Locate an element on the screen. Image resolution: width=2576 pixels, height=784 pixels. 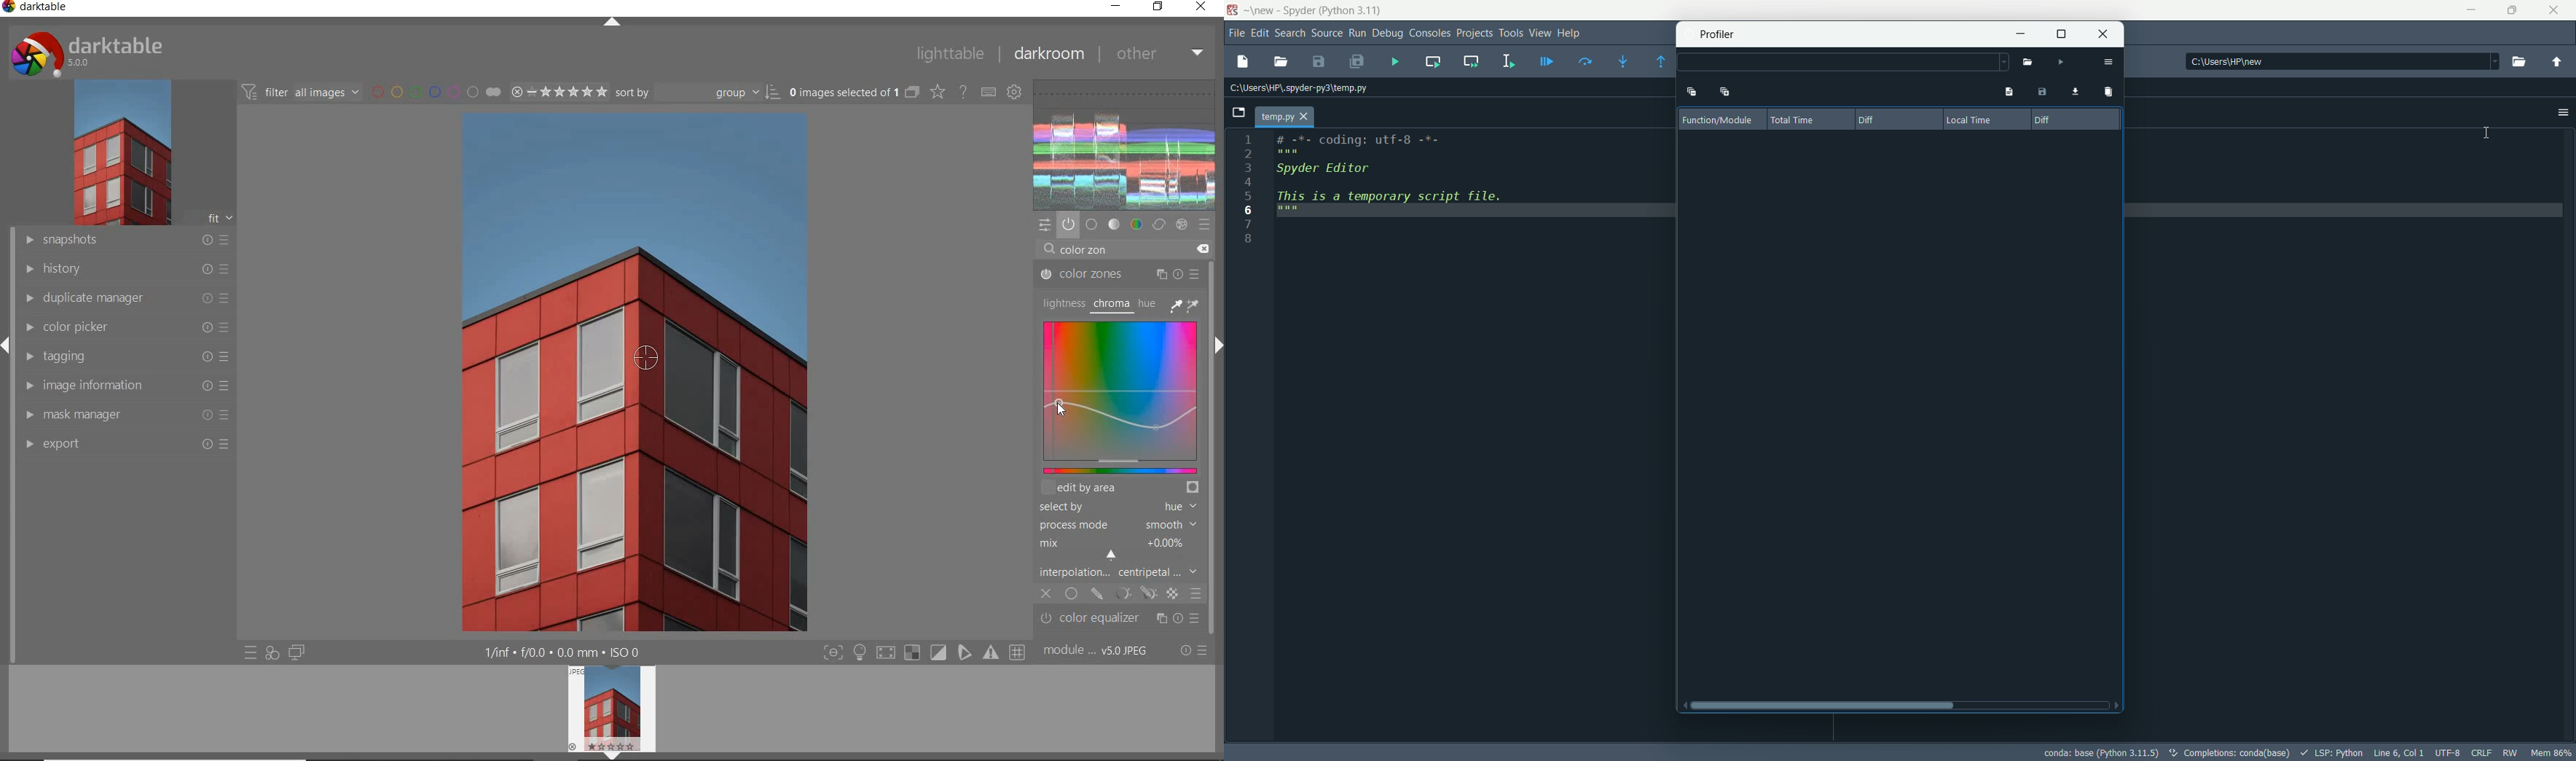
define keyboard shortcuts is located at coordinates (989, 92).